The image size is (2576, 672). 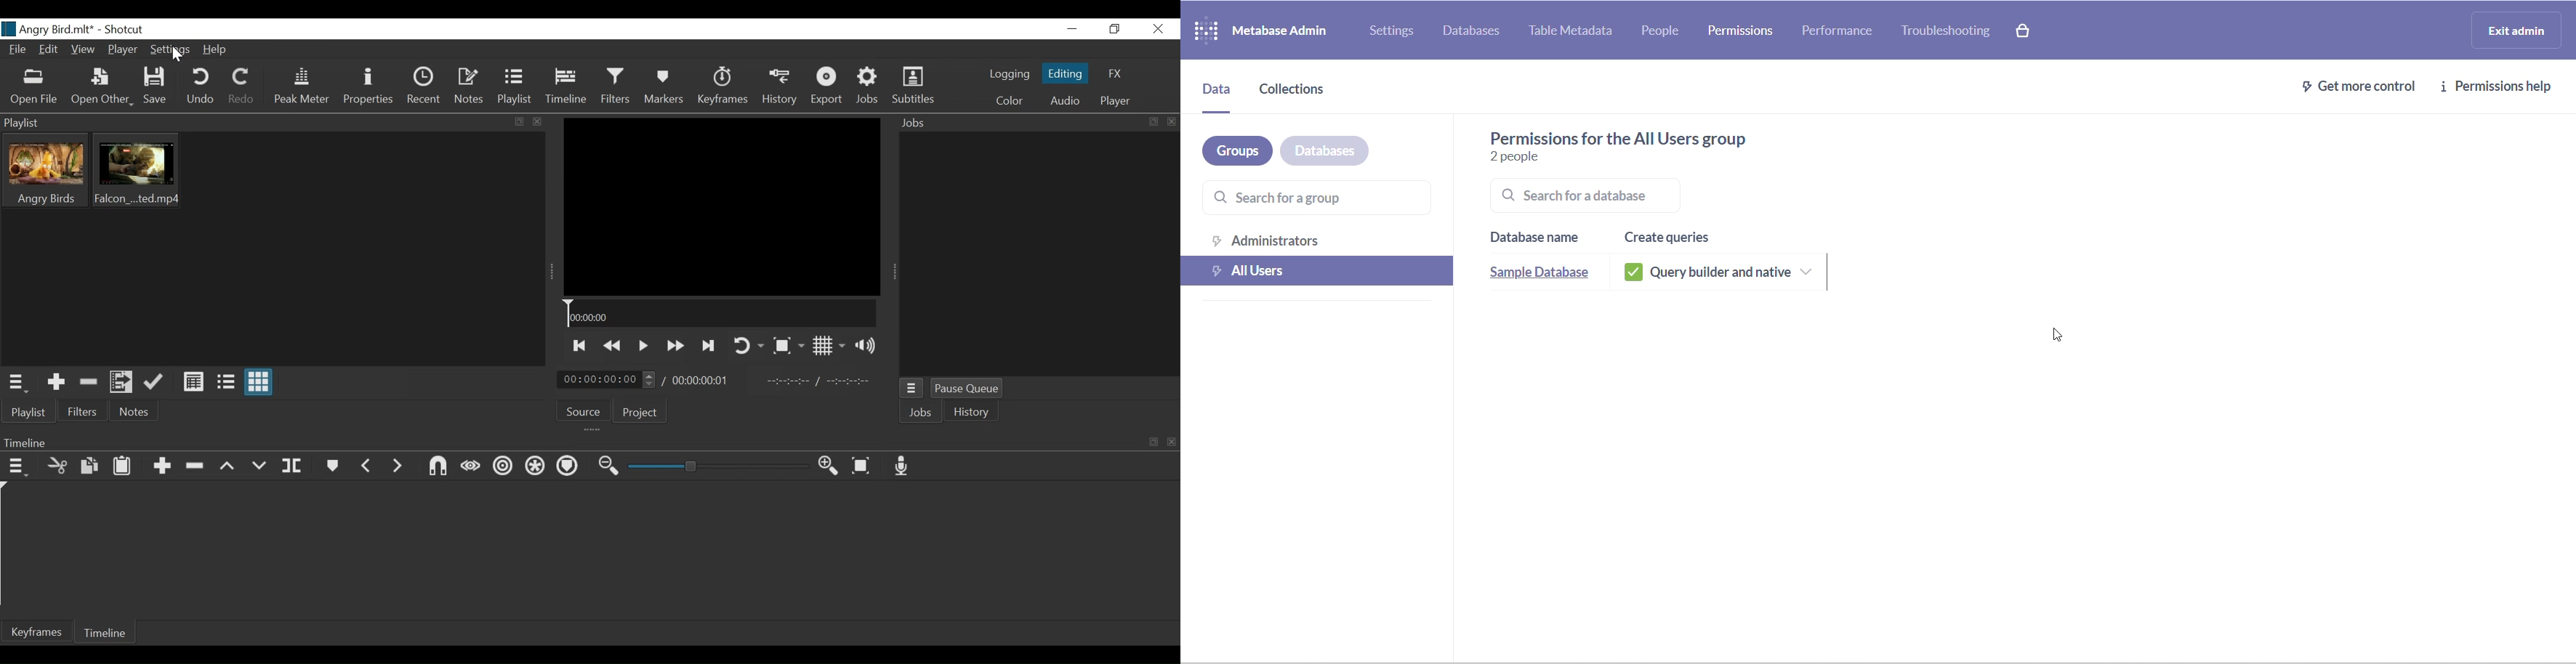 I want to click on Keyframes, so click(x=722, y=87).